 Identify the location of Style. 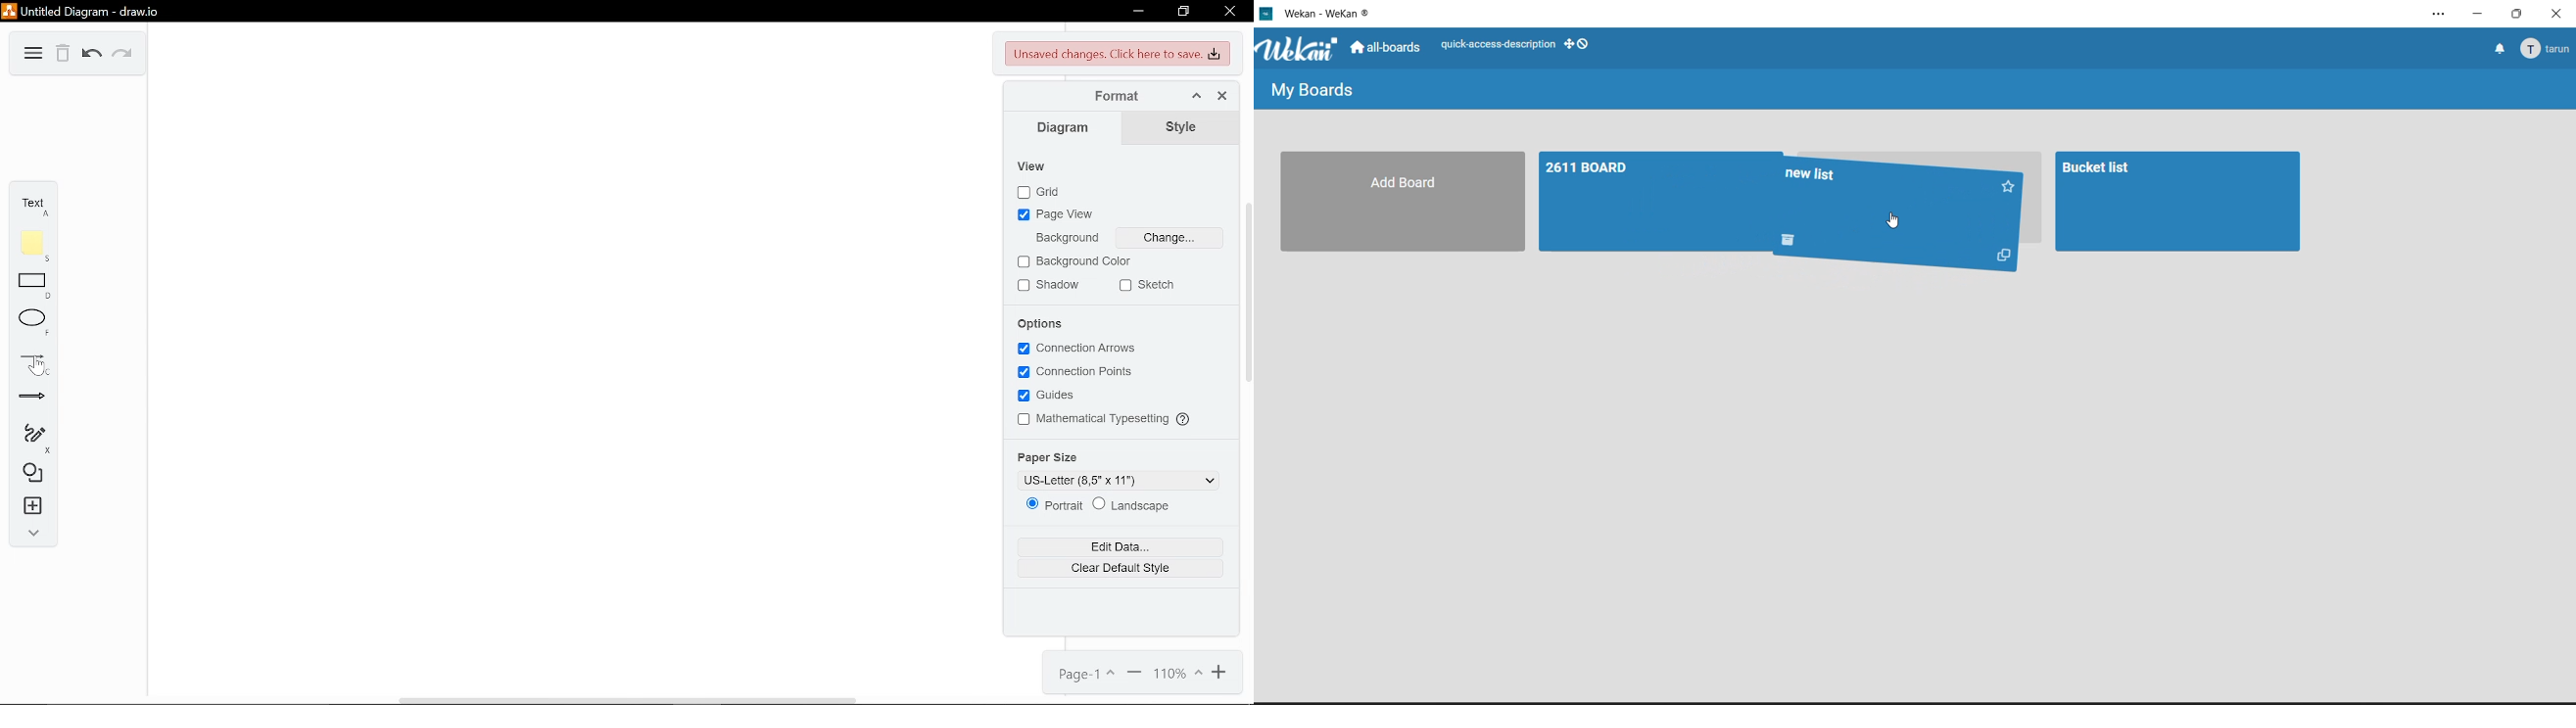
(1177, 127).